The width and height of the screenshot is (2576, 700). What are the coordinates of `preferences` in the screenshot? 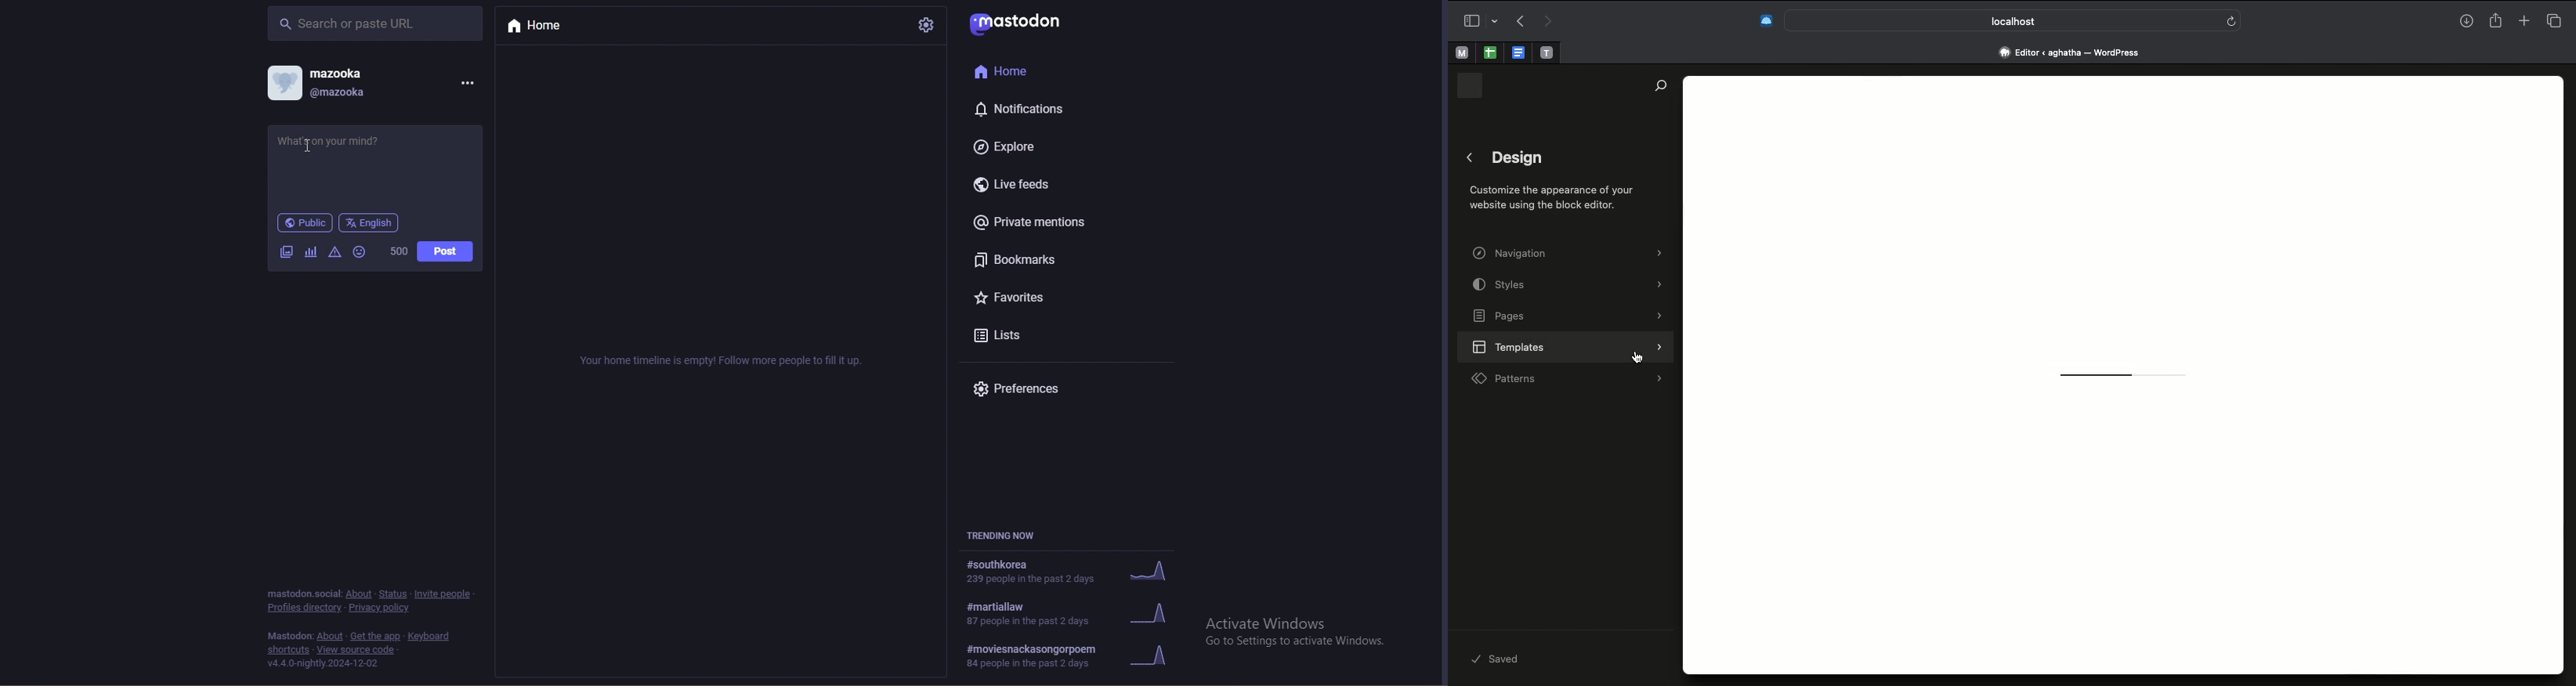 It's located at (1033, 390).